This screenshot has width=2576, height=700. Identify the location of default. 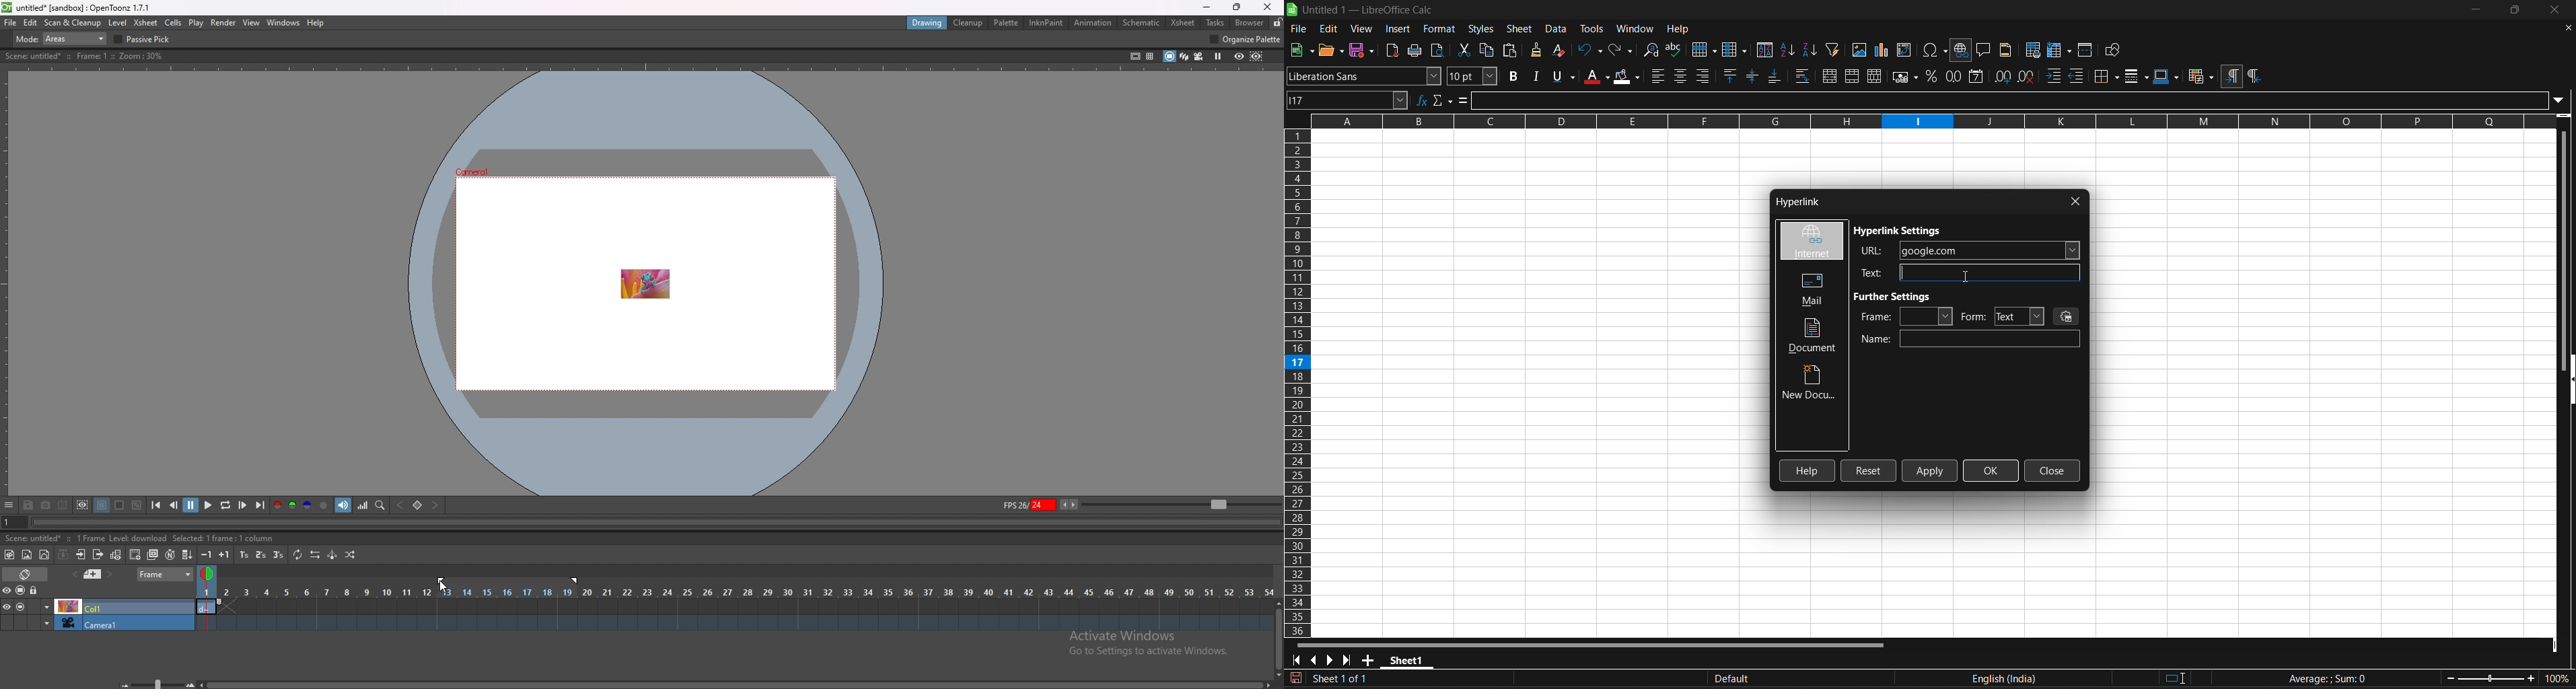
(1836, 679).